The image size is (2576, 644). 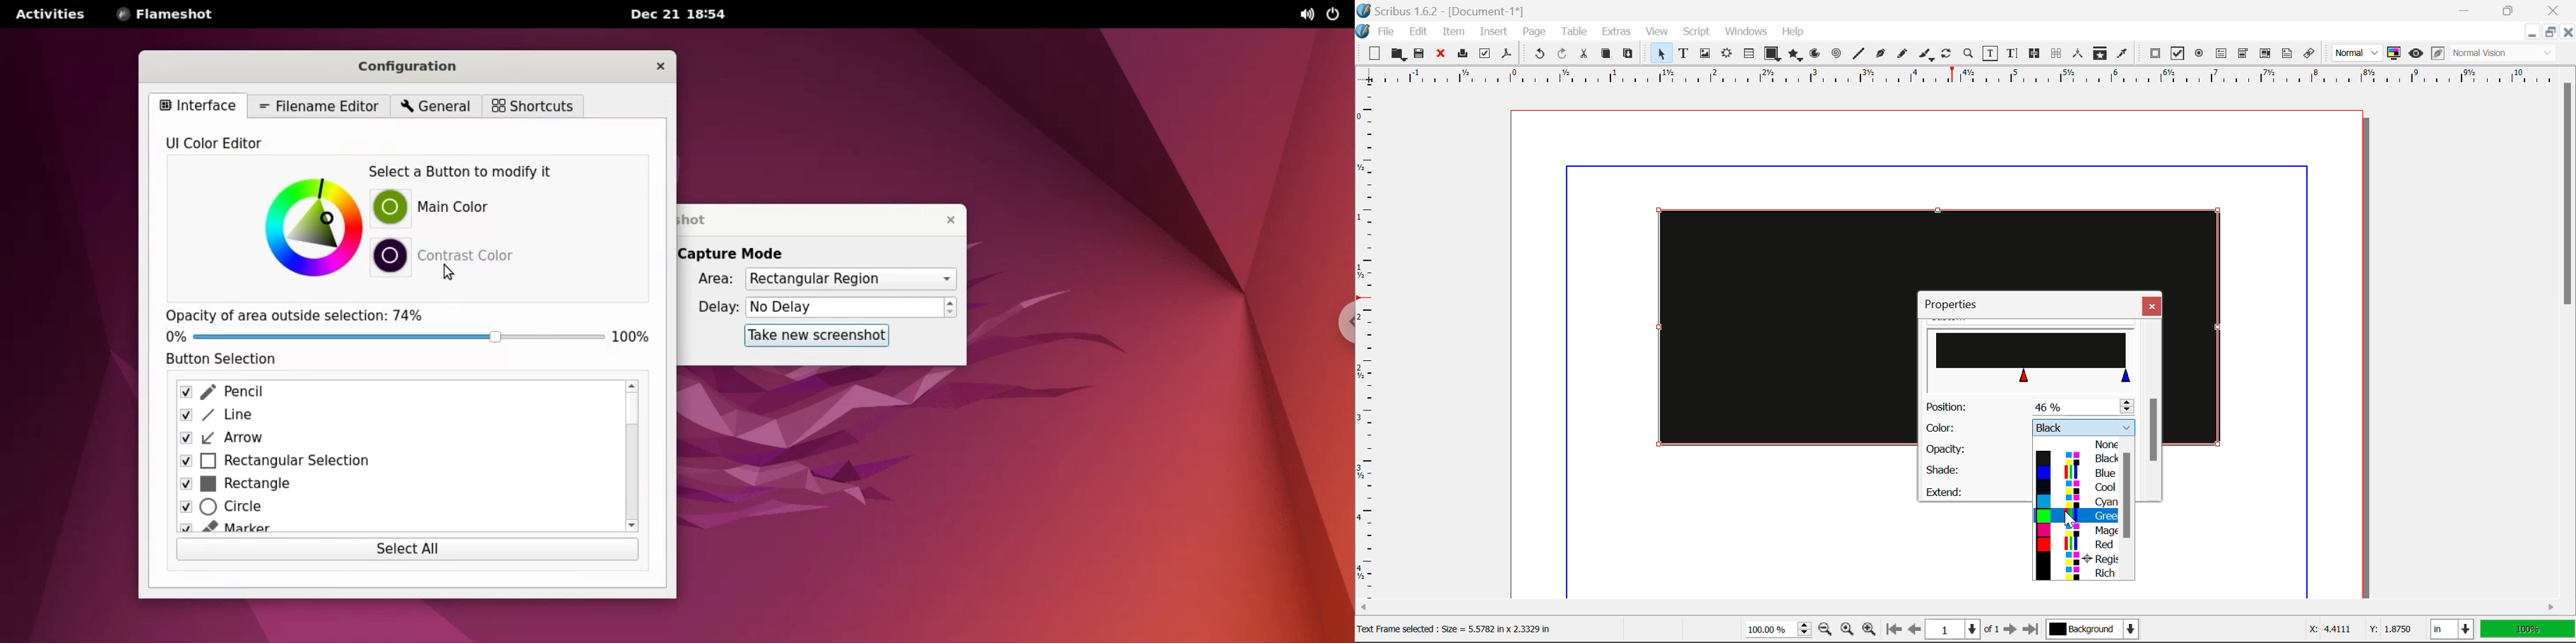 What do you see at coordinates (2313, 54) in the screenshot?
I see `Link Annotation` at bounding box center [2313, 54].